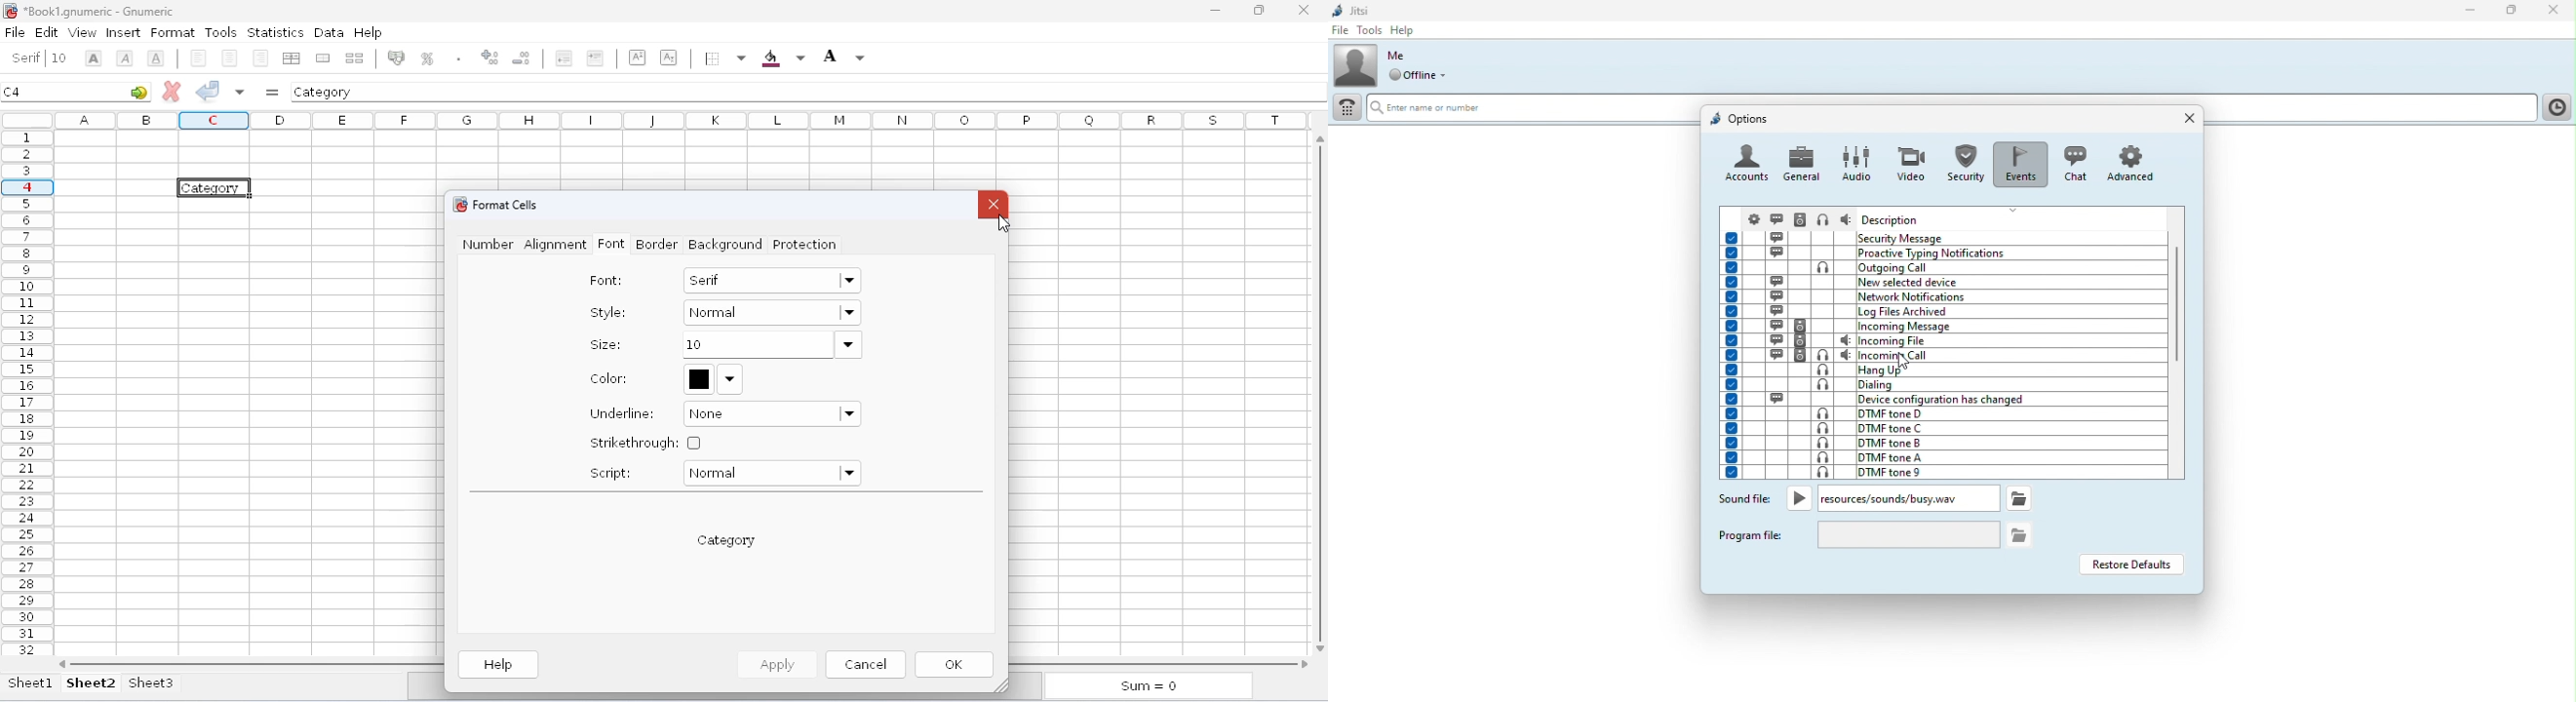  I want to click on Options, so click(1740, 118).